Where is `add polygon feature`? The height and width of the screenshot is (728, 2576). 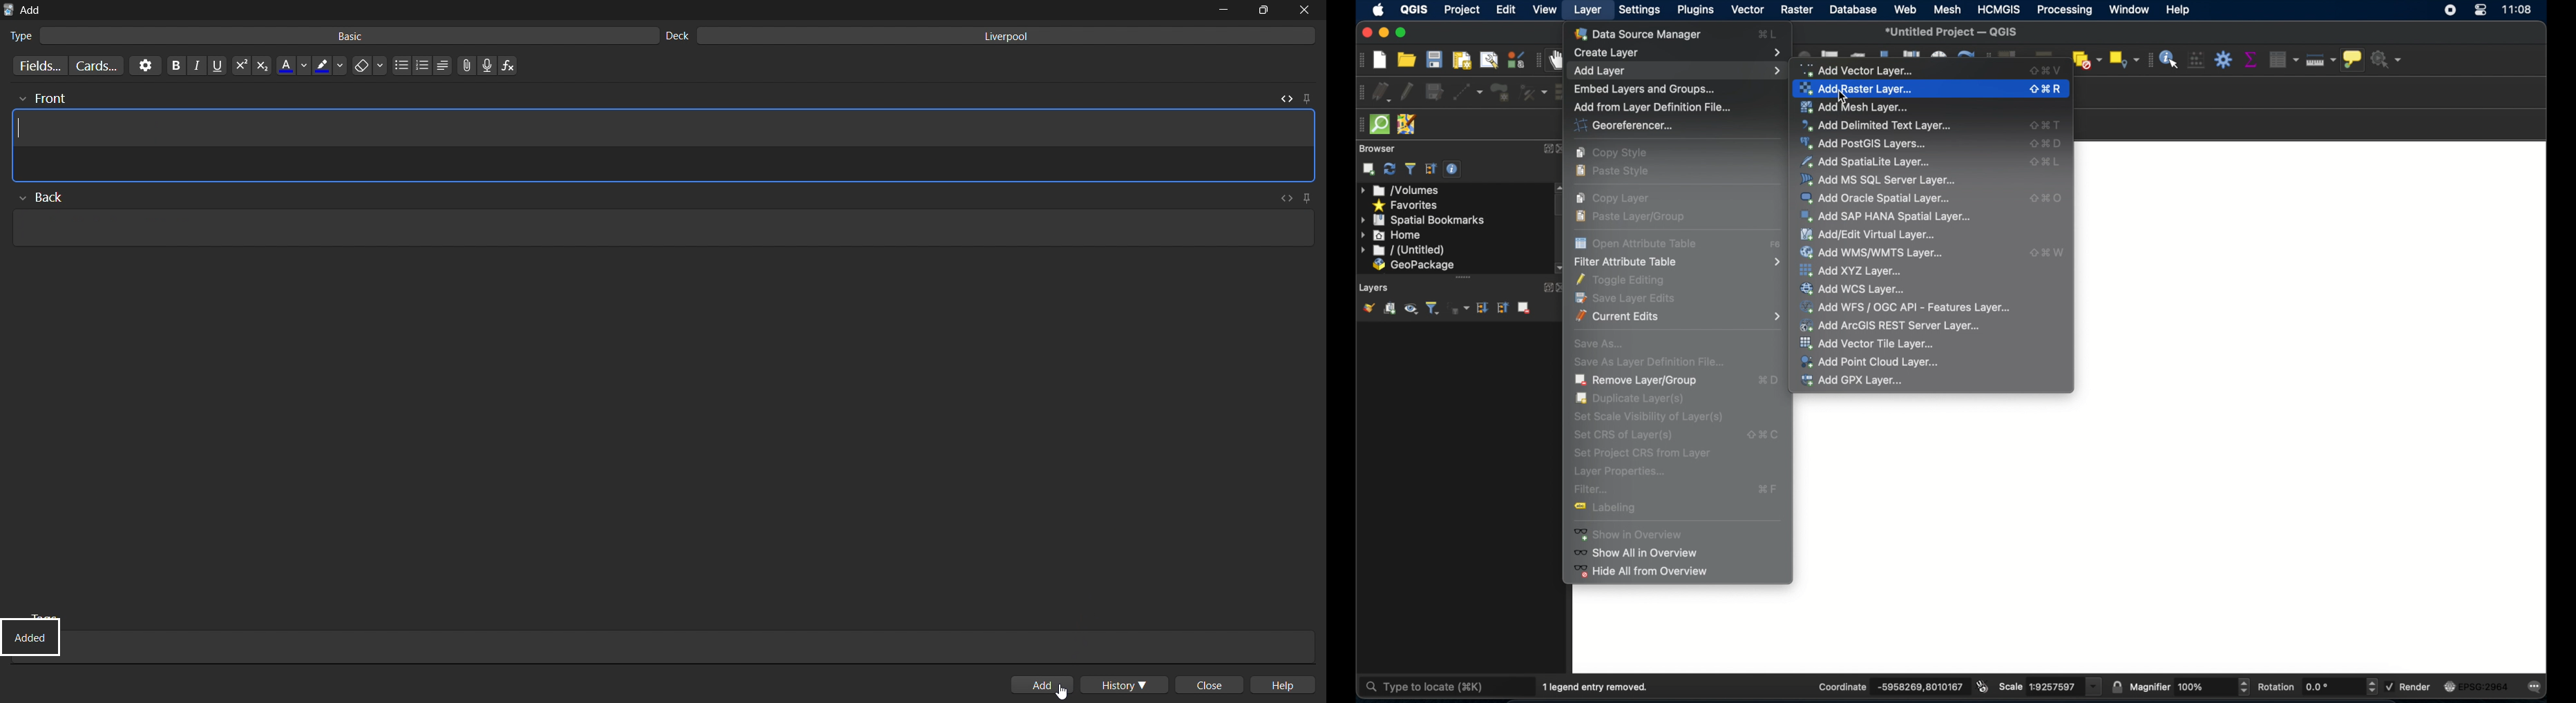
add polygon feature is located at coordinates (1500, 92).